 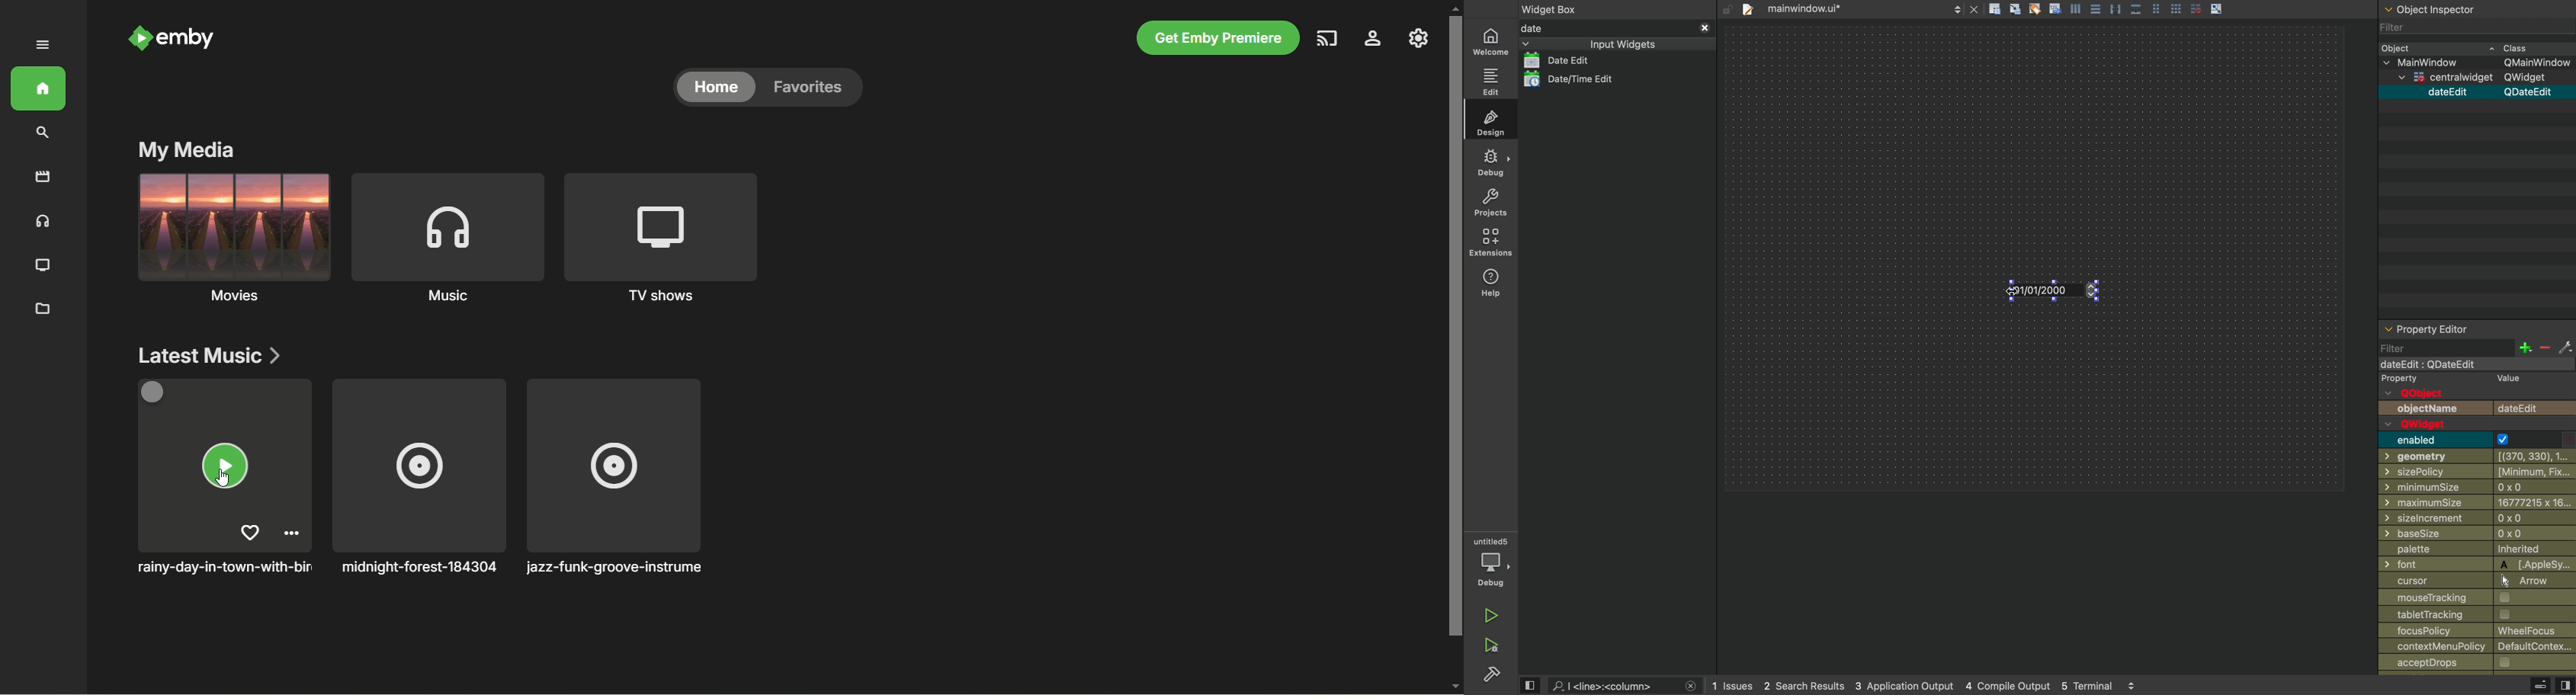 I want to click on debug, so click(x=1491, y=562).